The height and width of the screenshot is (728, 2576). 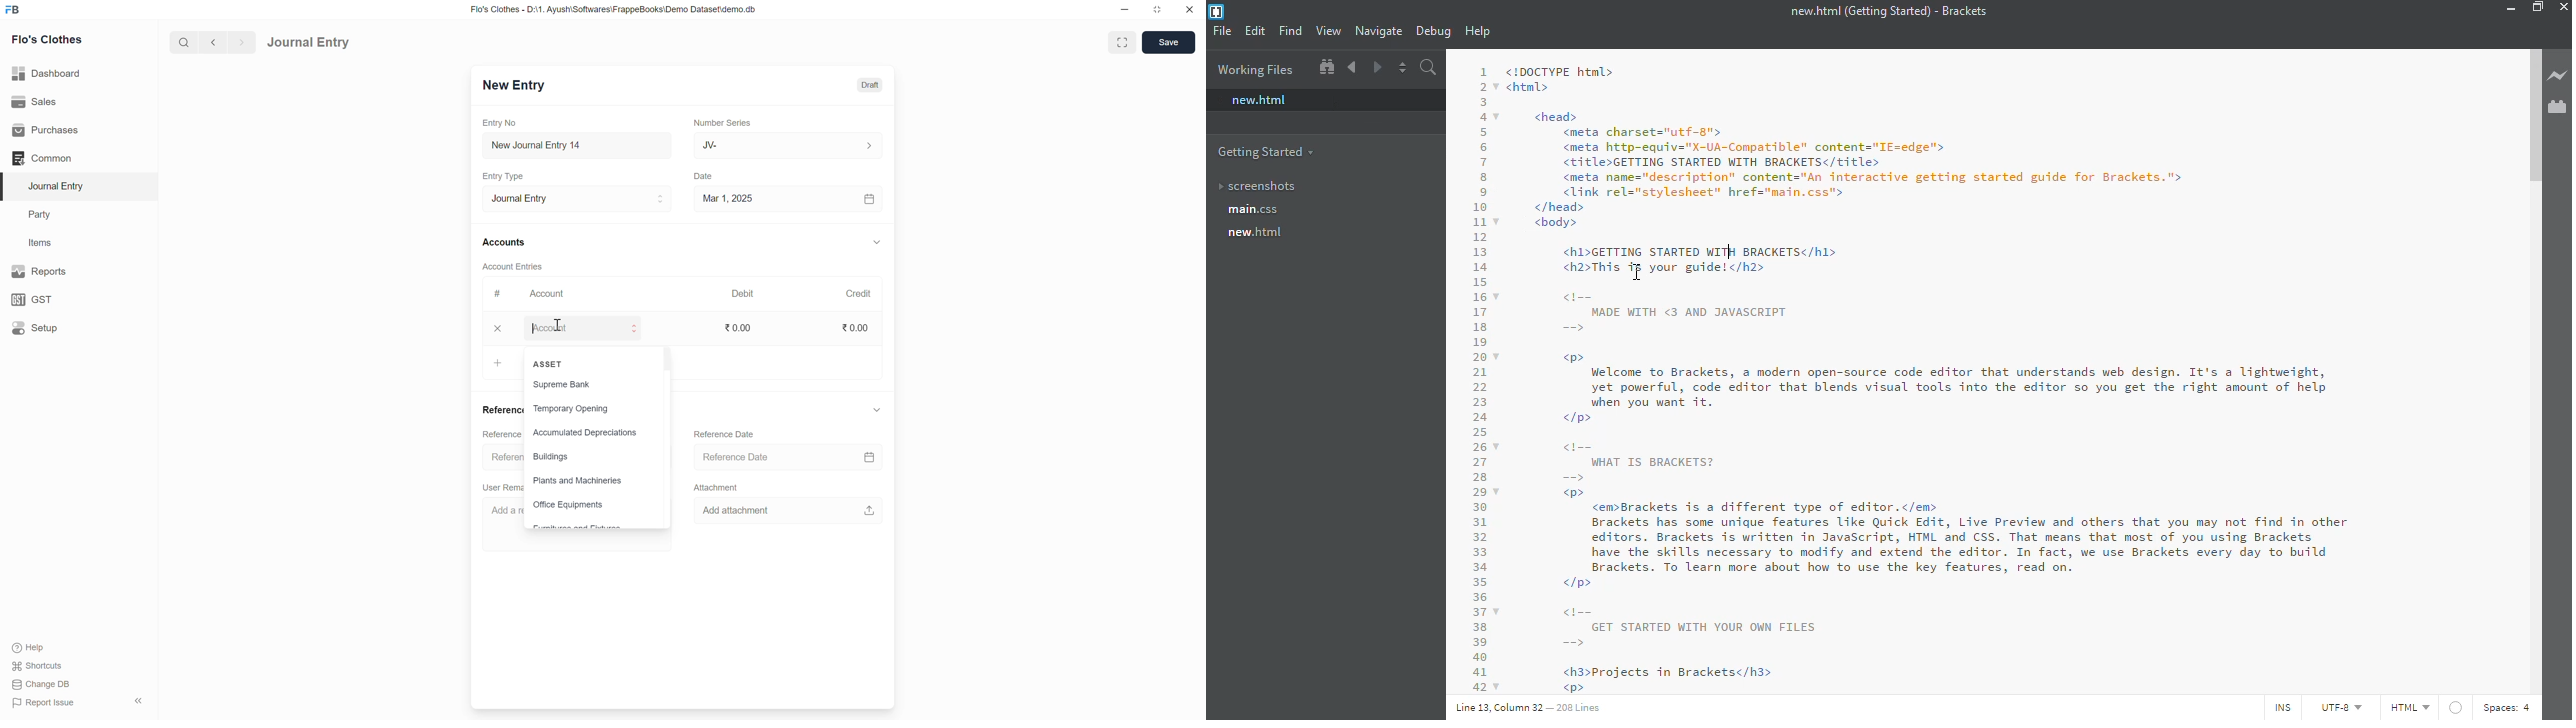 What do you see at coordinates (498, 294) in the screenshot?
I see `#` at bounding box center [498, 294].